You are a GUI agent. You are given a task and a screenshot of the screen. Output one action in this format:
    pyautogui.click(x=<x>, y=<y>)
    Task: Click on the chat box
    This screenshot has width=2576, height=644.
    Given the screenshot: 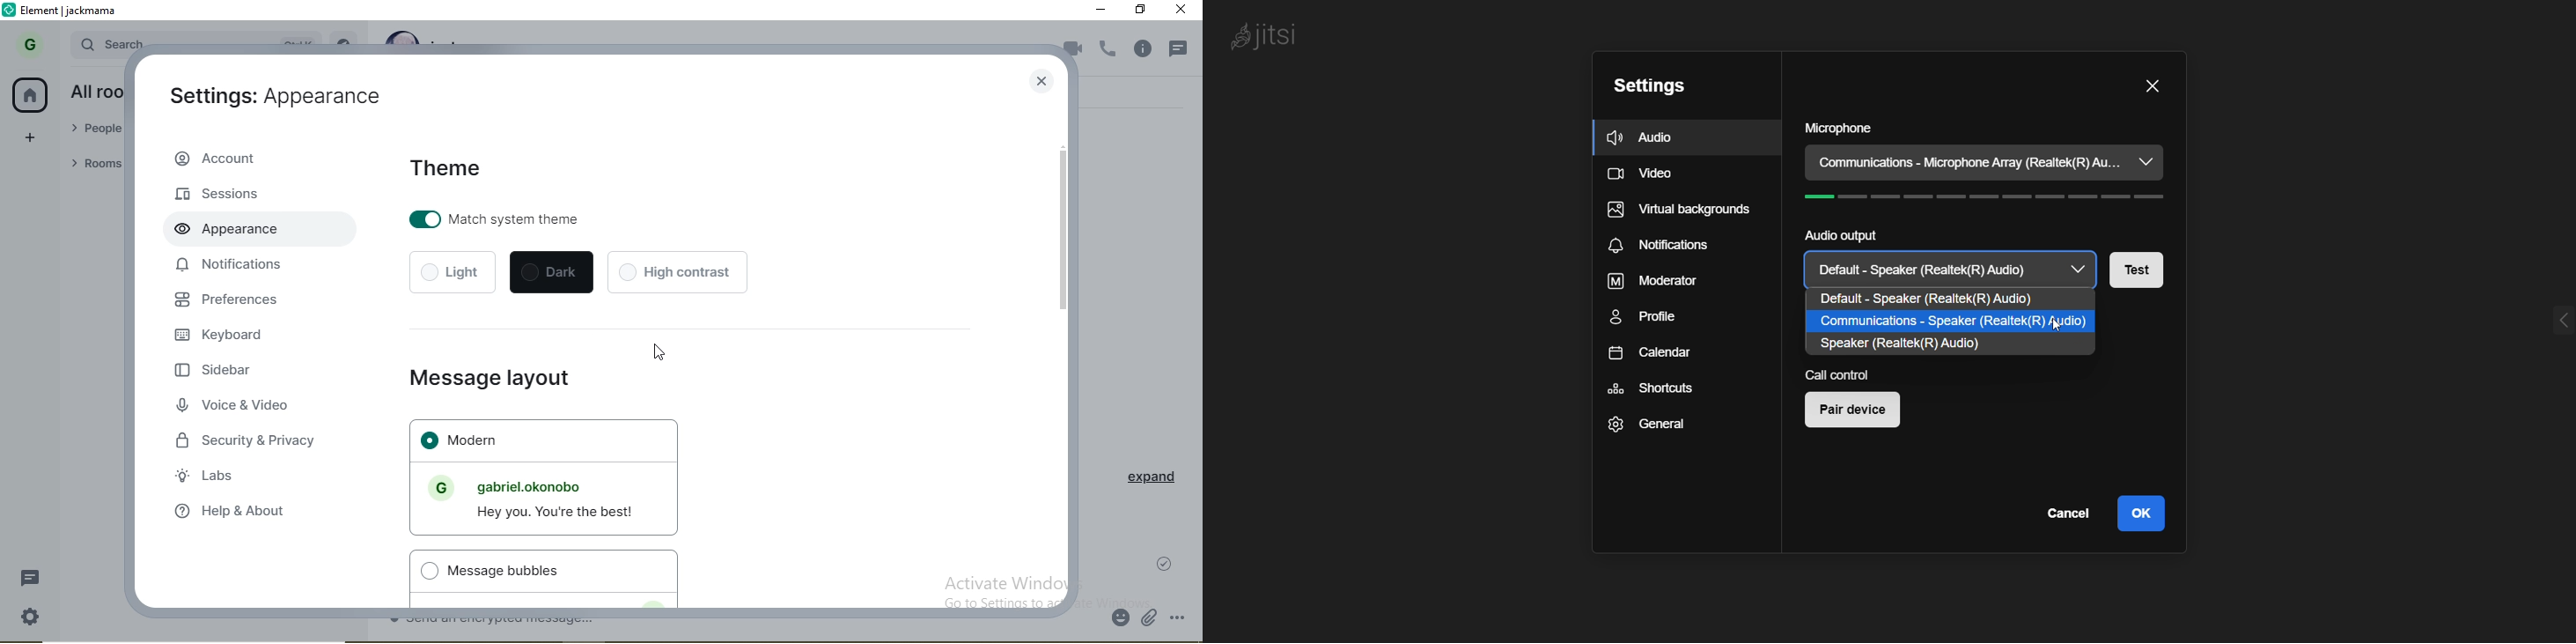 What is the action you would take?
    pyautogui.click(x=746, y=625)
    